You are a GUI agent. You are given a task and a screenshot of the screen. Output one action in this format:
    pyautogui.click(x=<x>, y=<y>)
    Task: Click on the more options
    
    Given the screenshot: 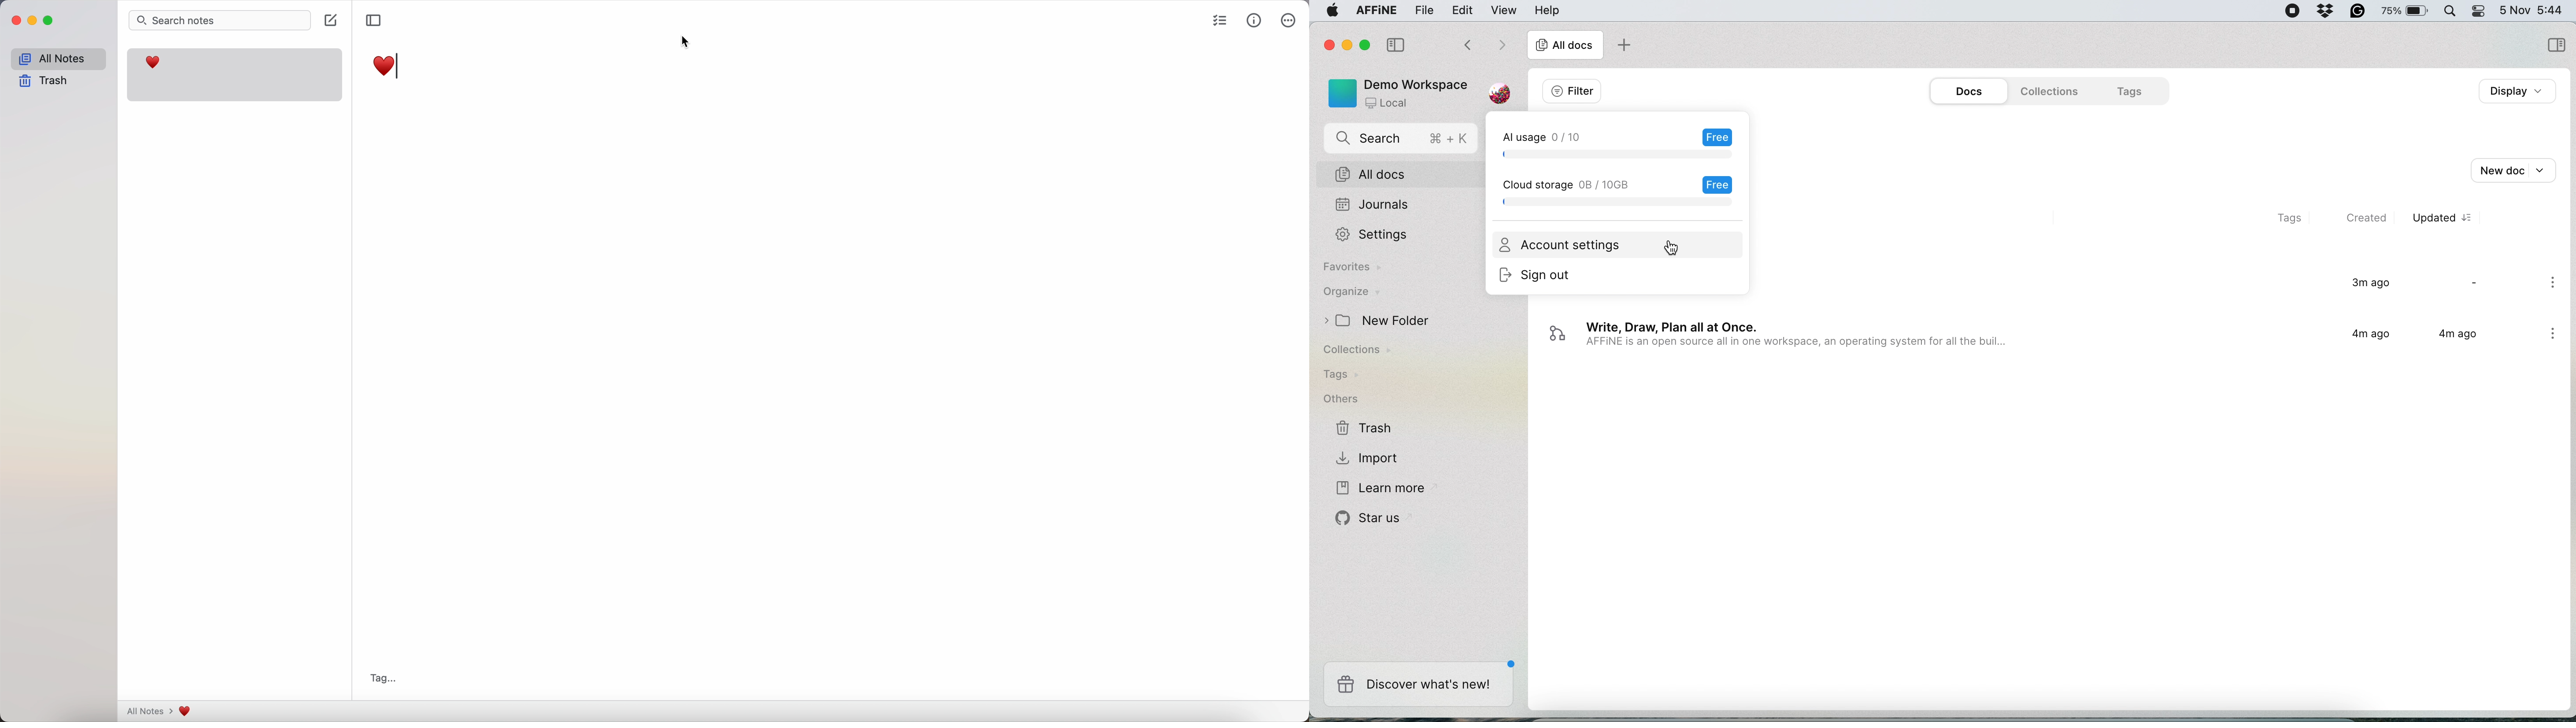 What is the action you would take?
    pyautogui.click(x=1288, y=19)
    